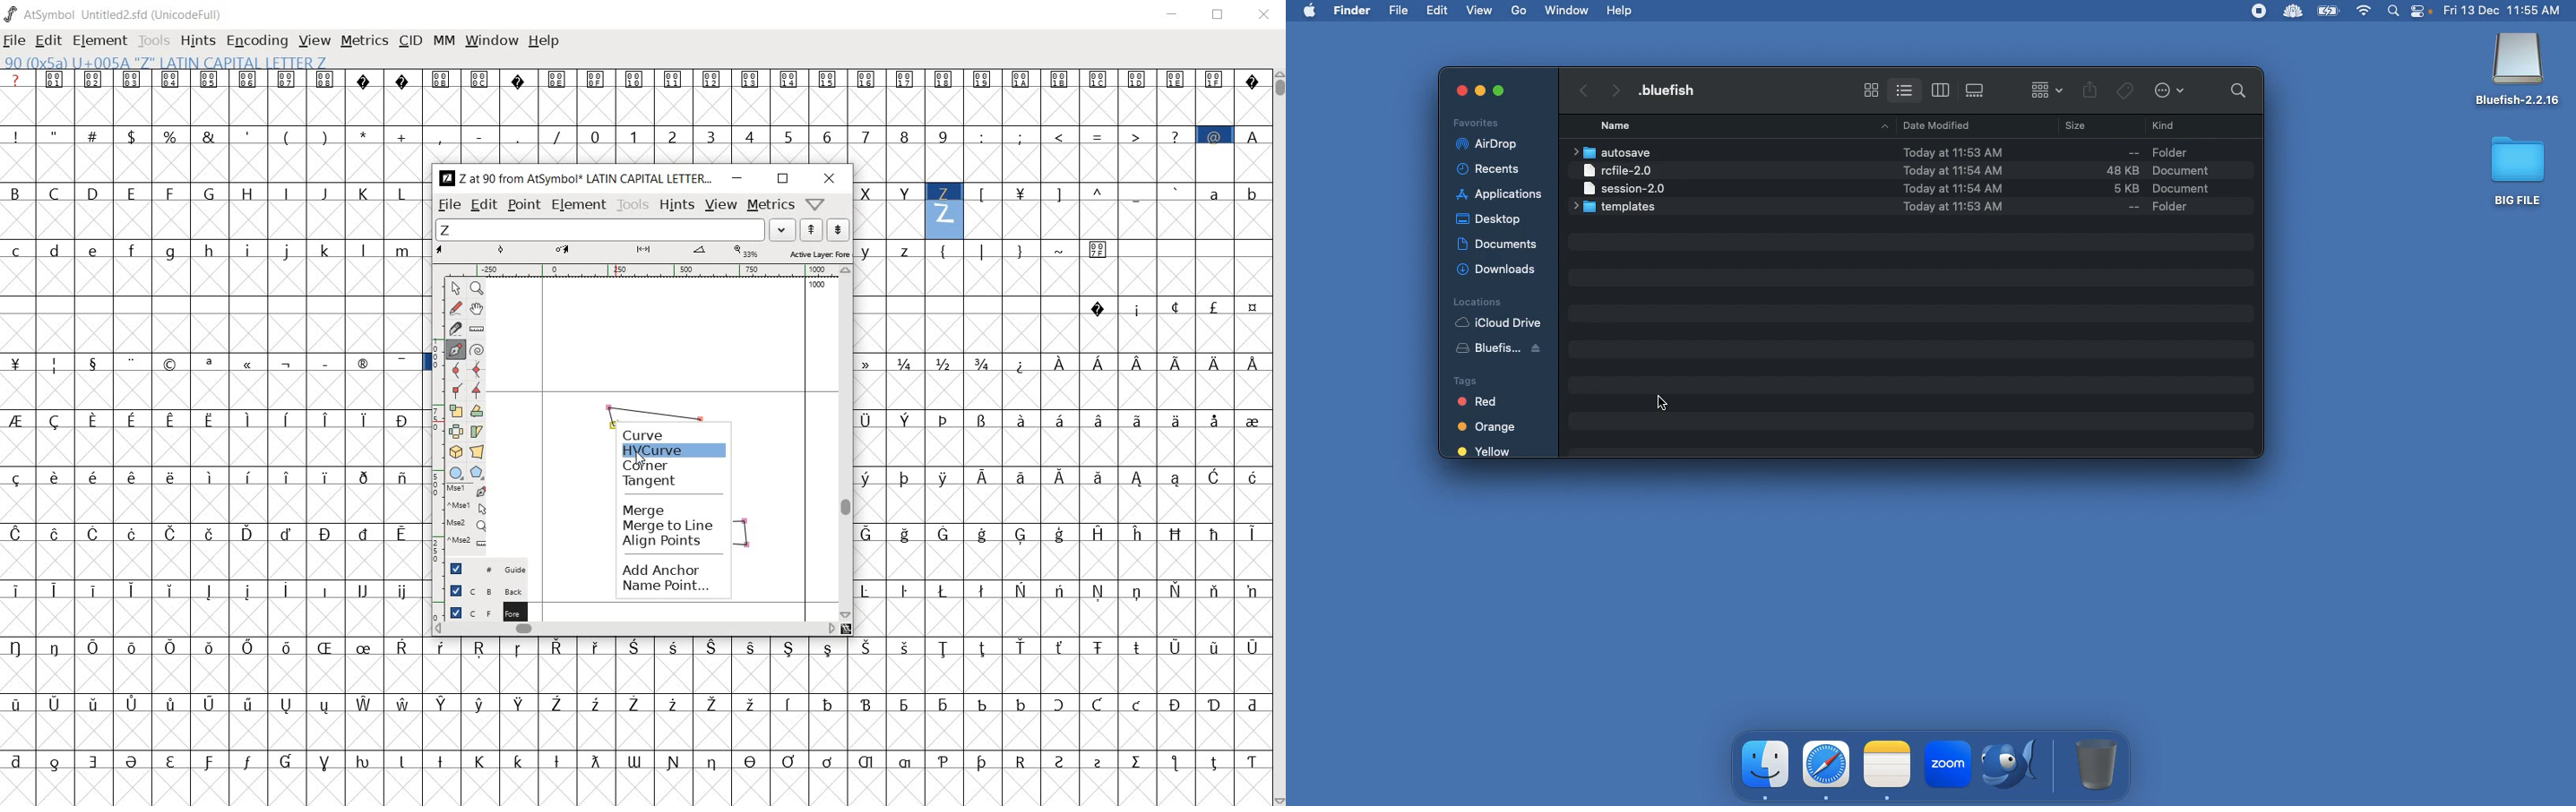 The image size is (2576, 812). What do you see at coordinates (1479, 93) in the screenshot?
I see `minimize` at bounding box center [1479, 93].